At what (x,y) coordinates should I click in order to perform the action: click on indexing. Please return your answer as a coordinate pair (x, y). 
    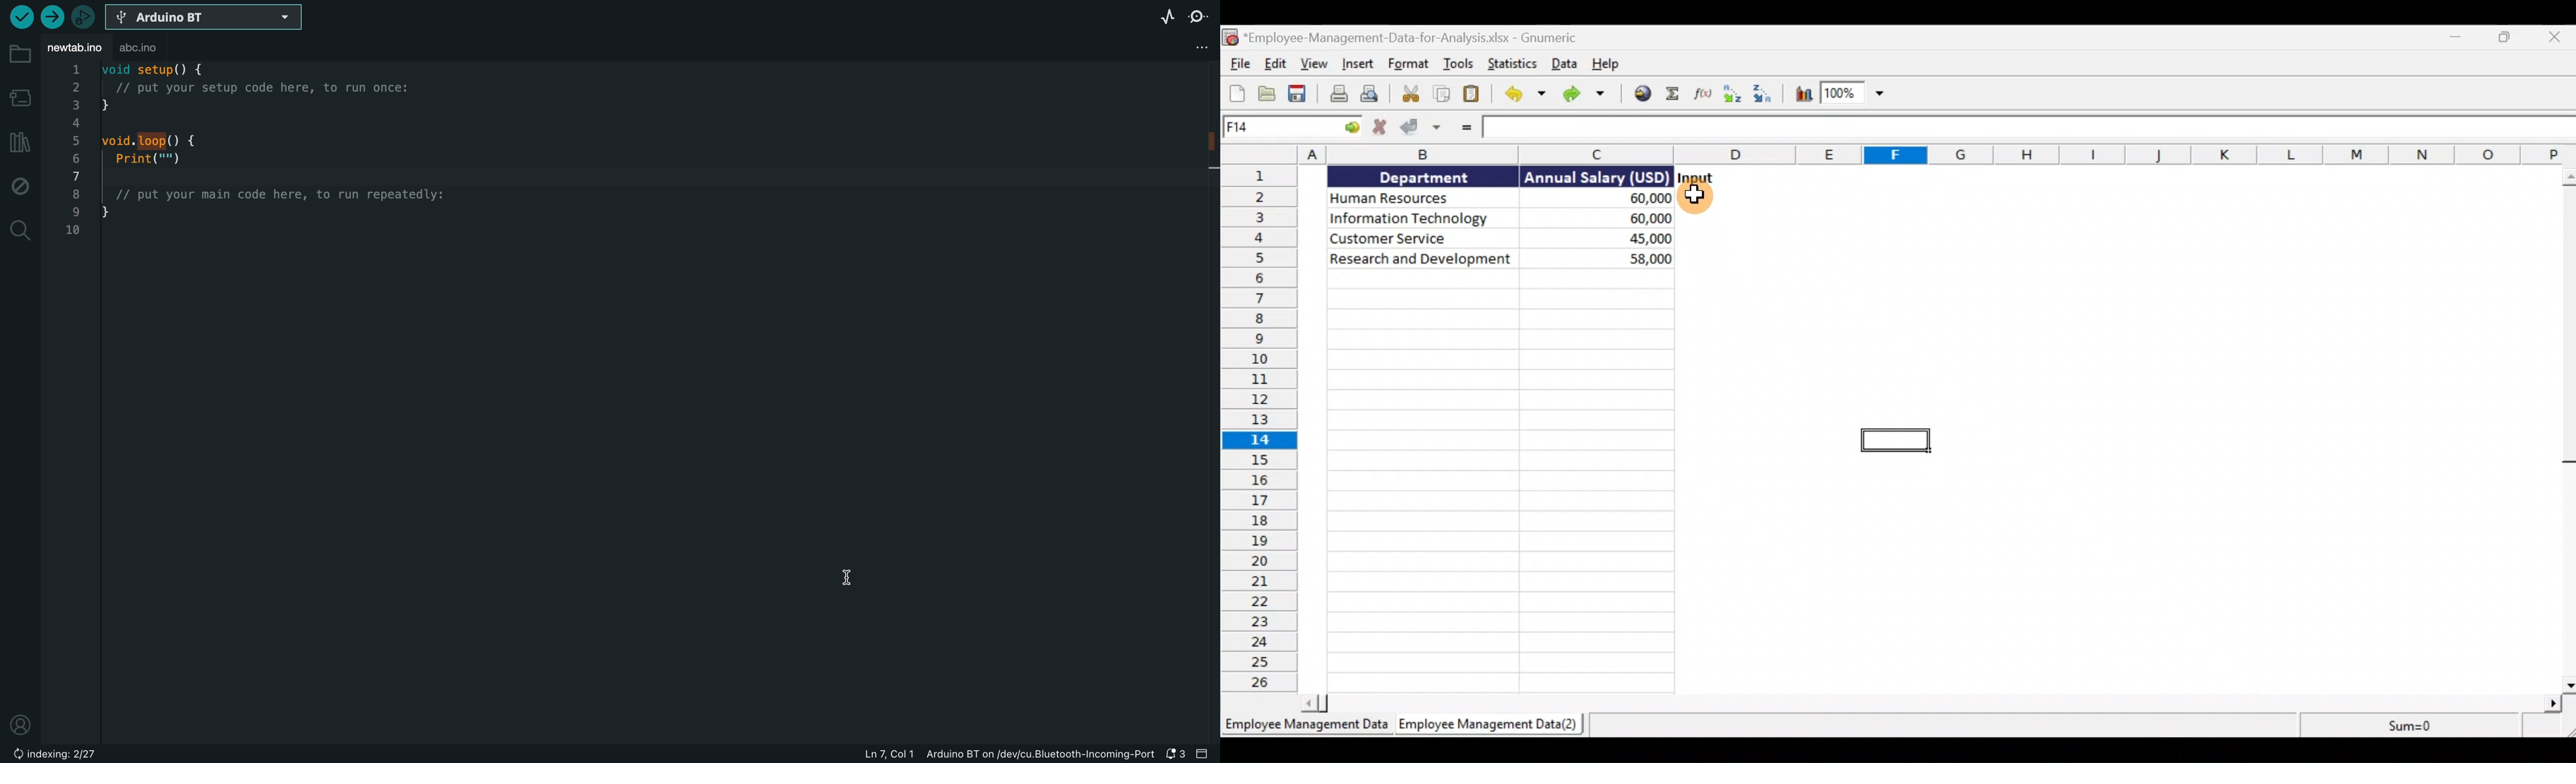
    Looking at the image, I should click on (54, 755).